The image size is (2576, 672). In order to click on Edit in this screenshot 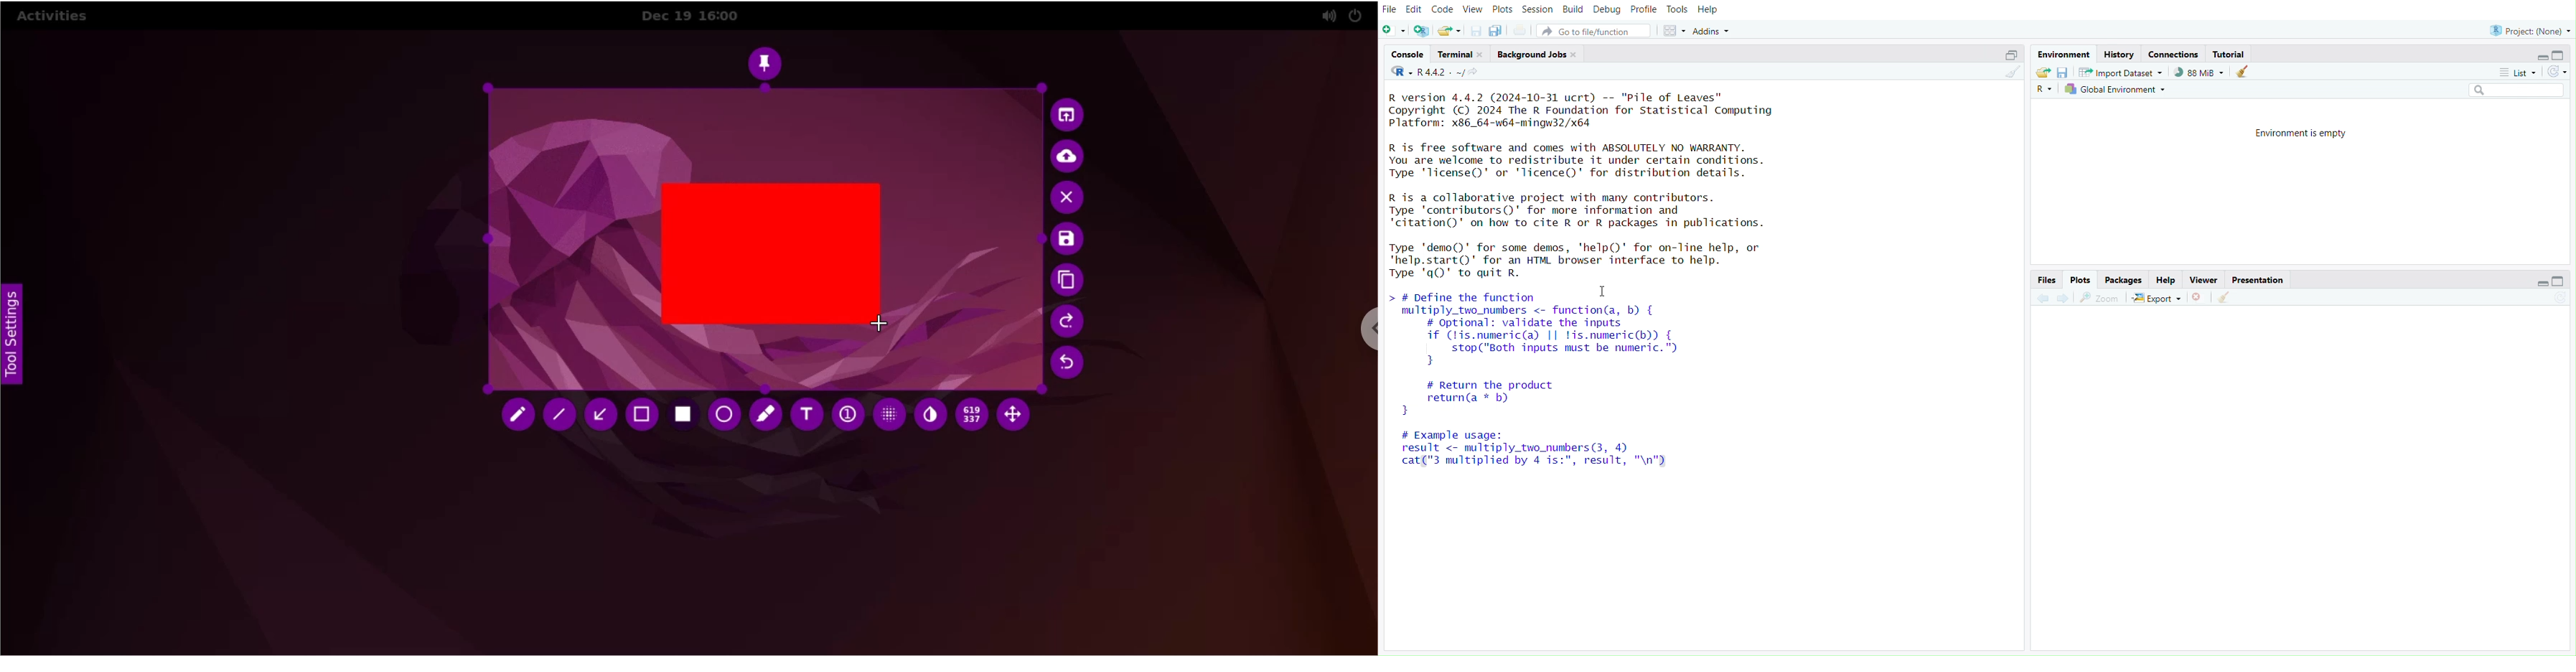, I will do `click(1414, 8)`.